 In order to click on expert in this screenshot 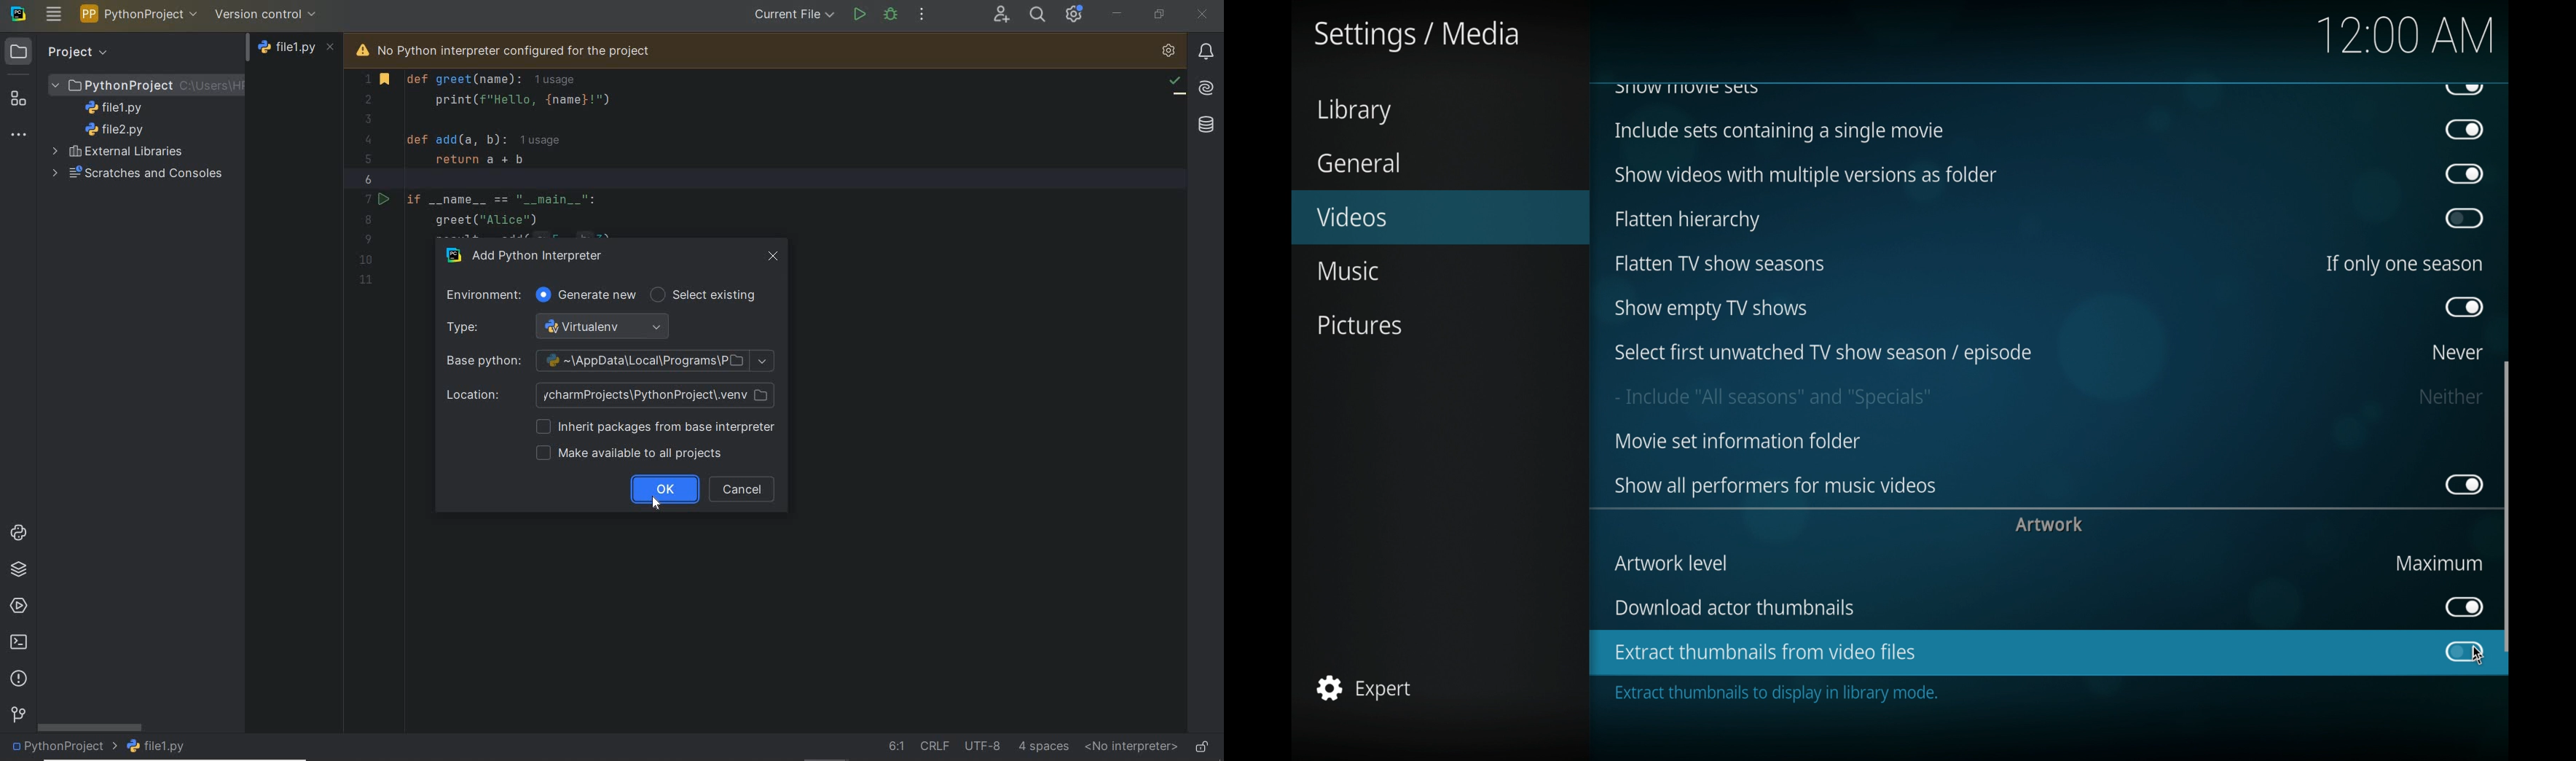, I will do `click(1364, 687)`.